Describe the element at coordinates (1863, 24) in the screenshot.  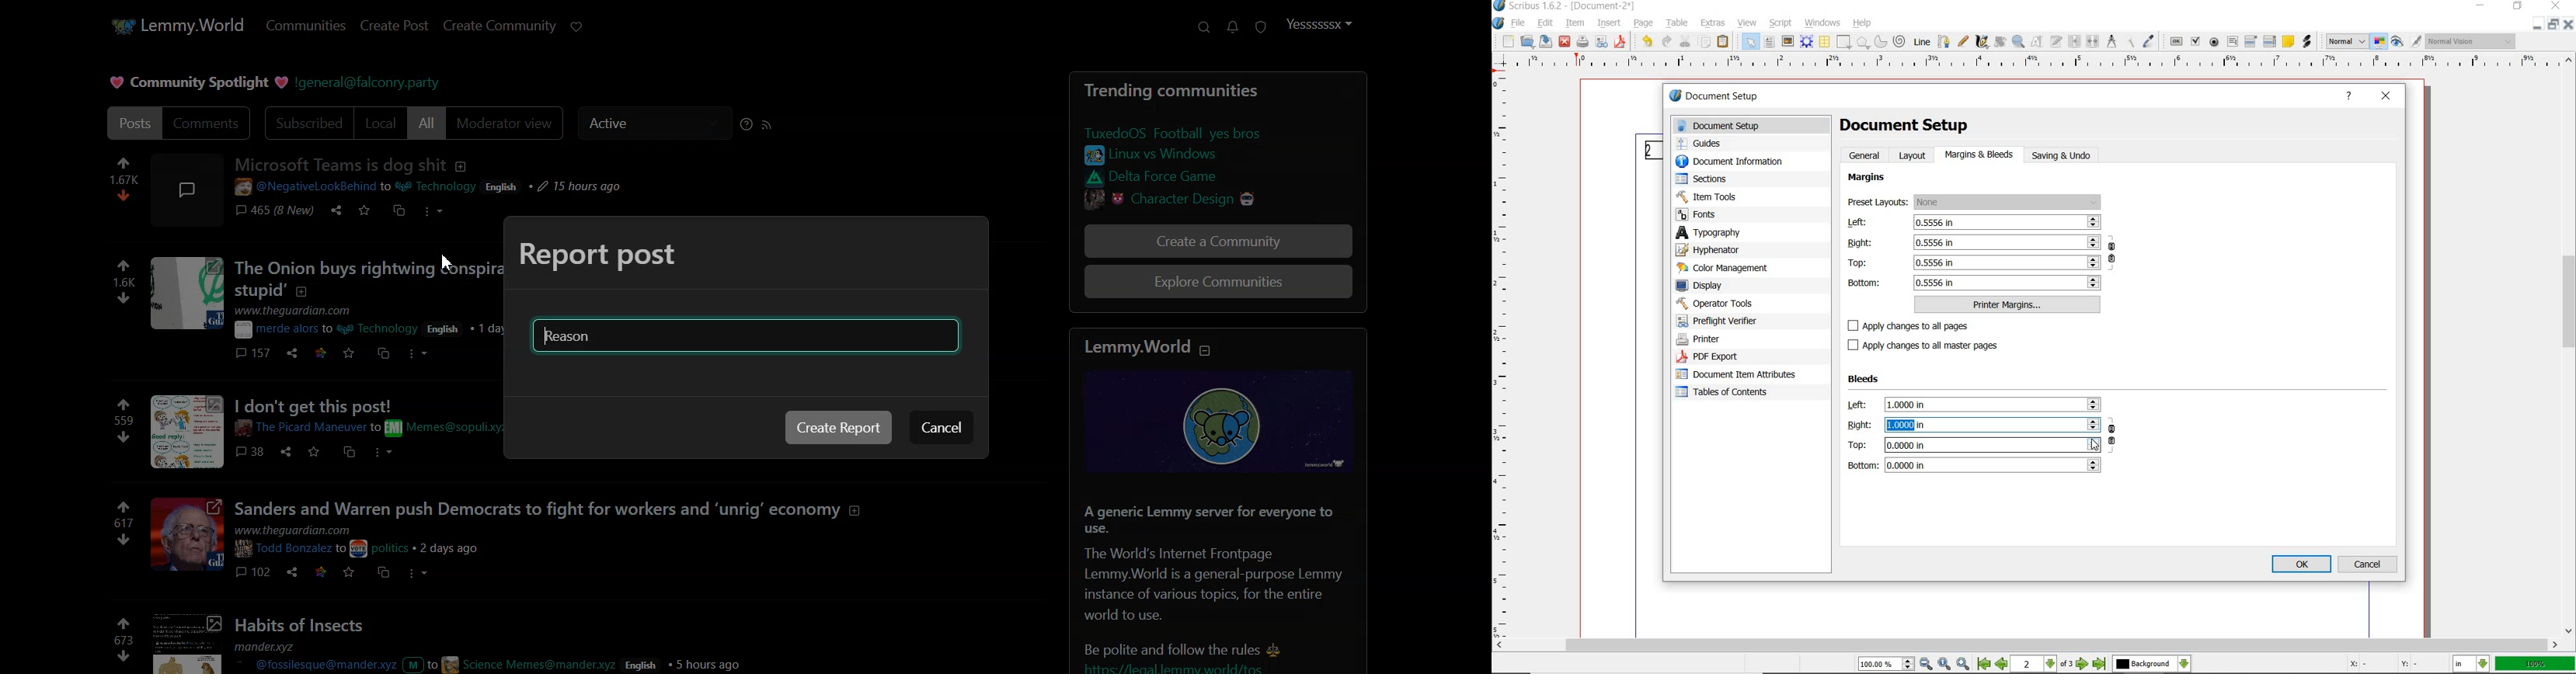
I see `help` at that location.